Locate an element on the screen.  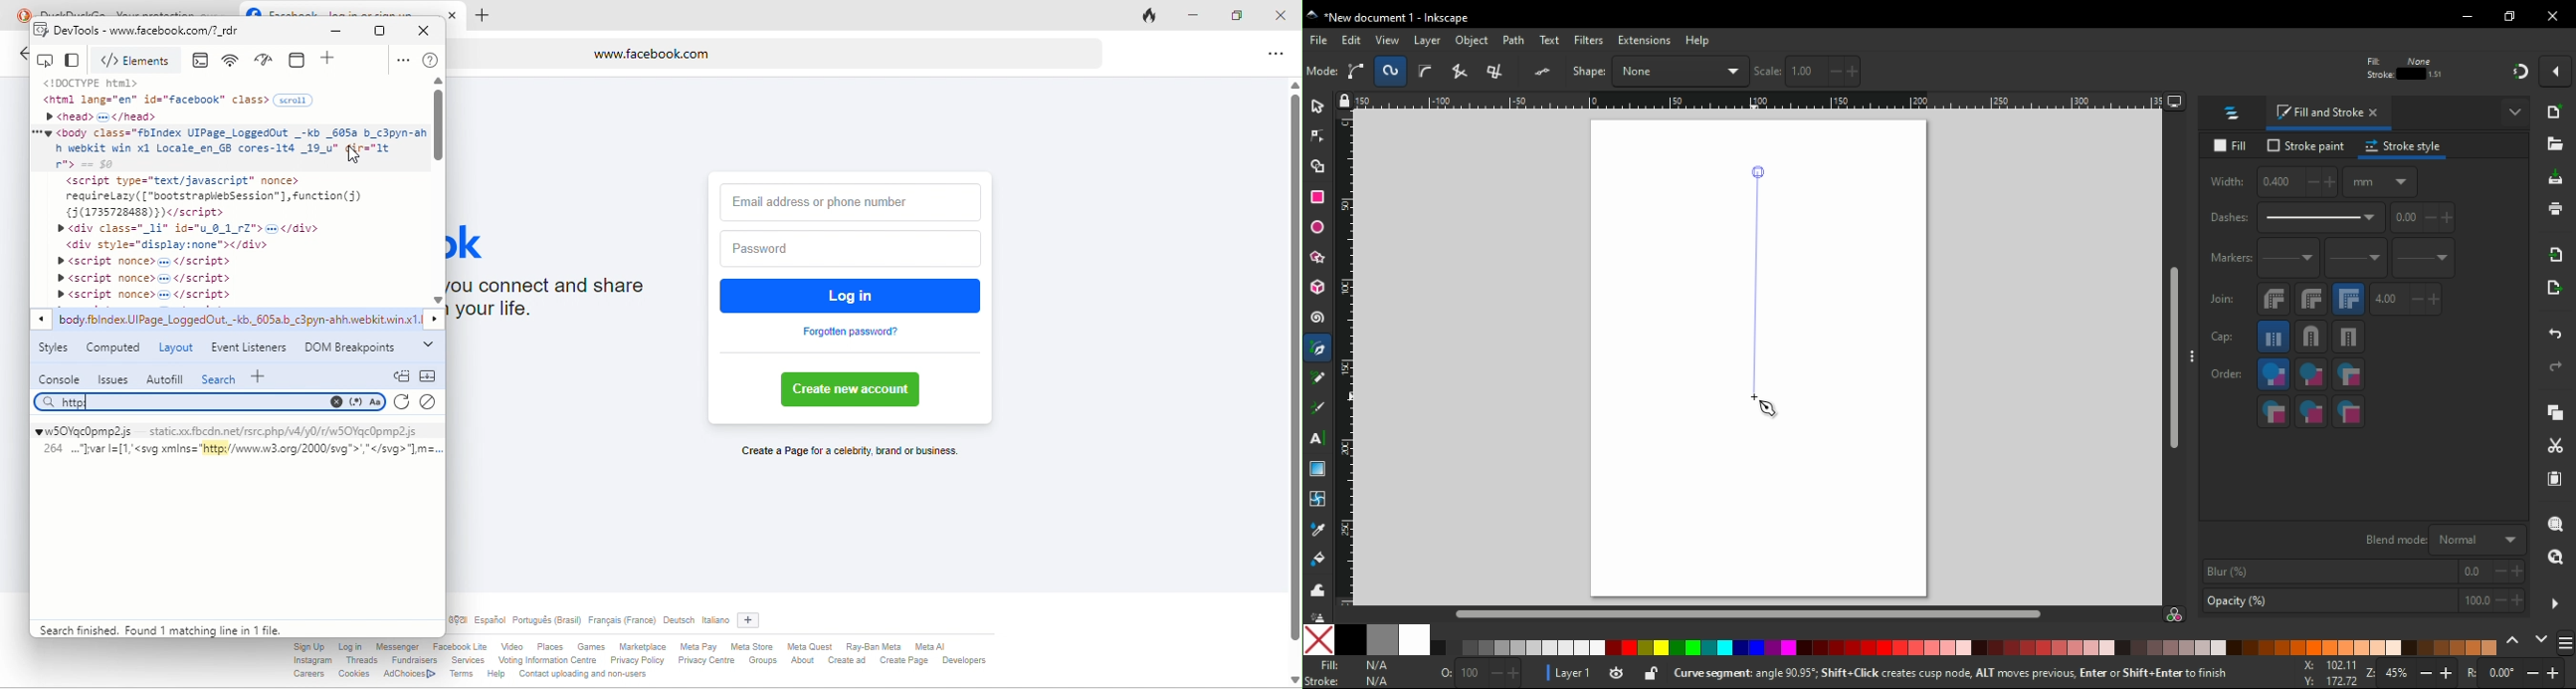
previous is located at coordinates (2515, 641).